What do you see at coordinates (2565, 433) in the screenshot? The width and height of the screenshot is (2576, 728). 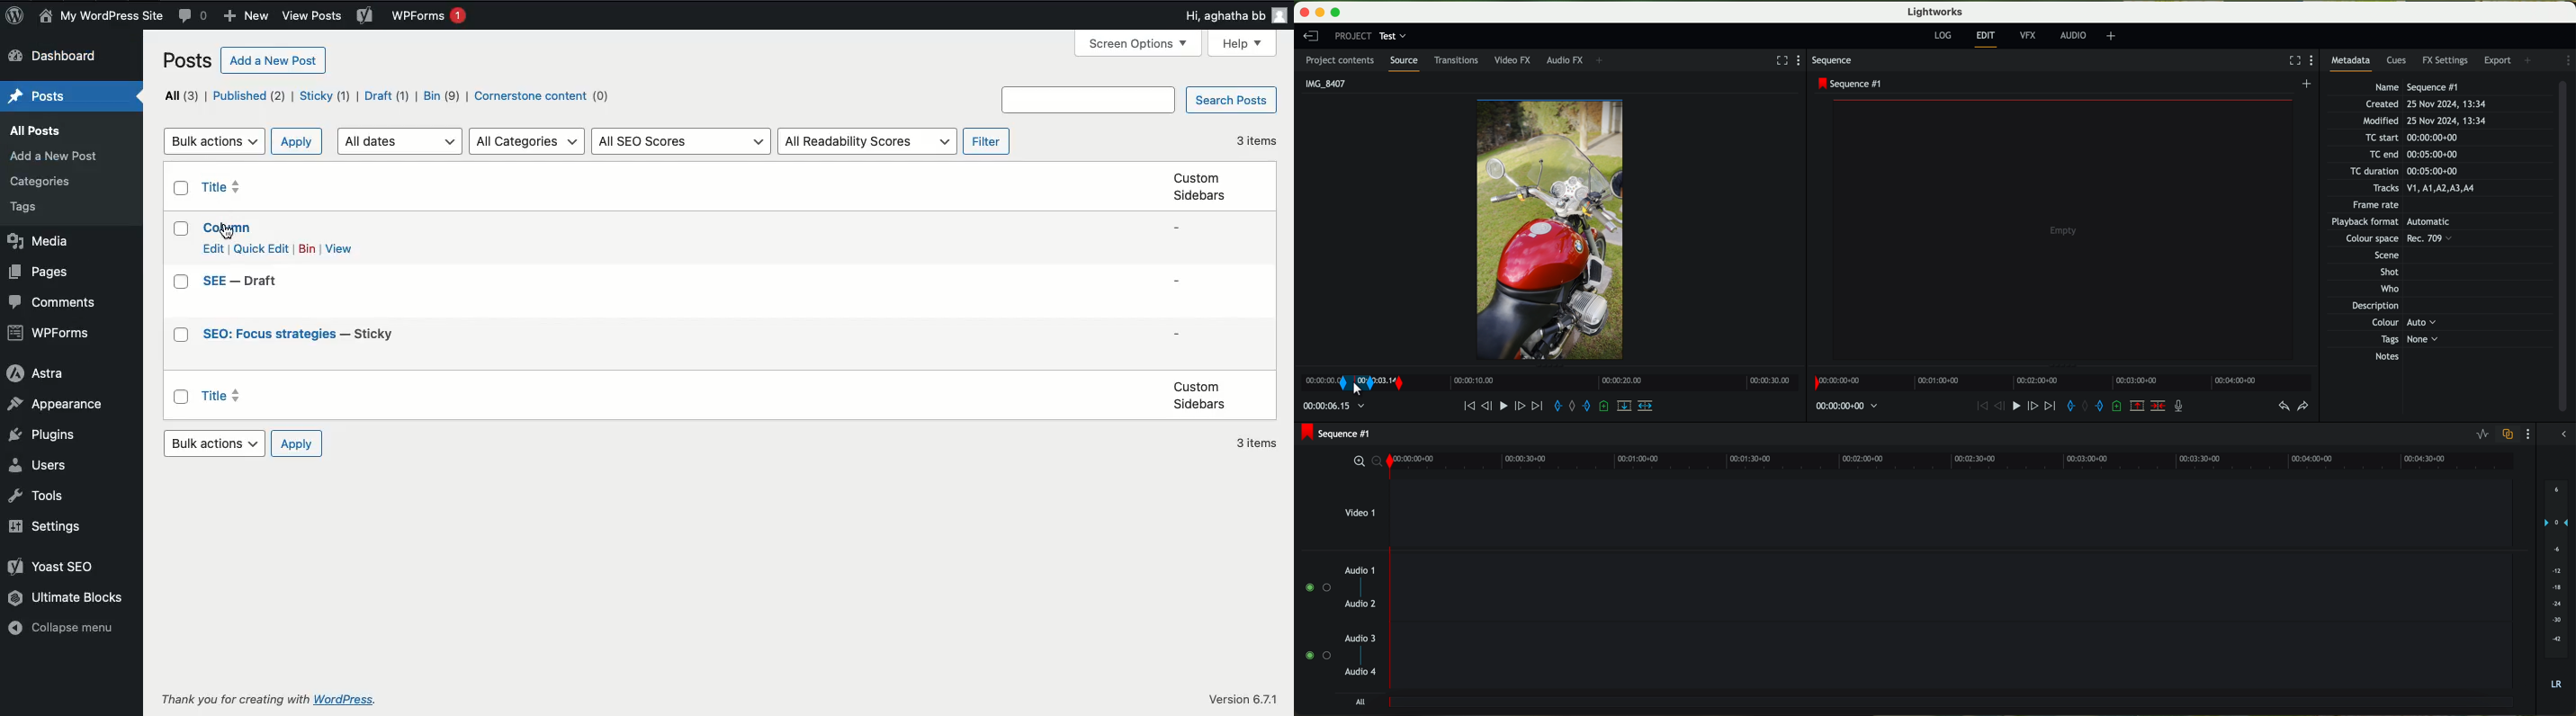 I see `show/hide the full audio mix menu` at bounding box center [2565, 433].